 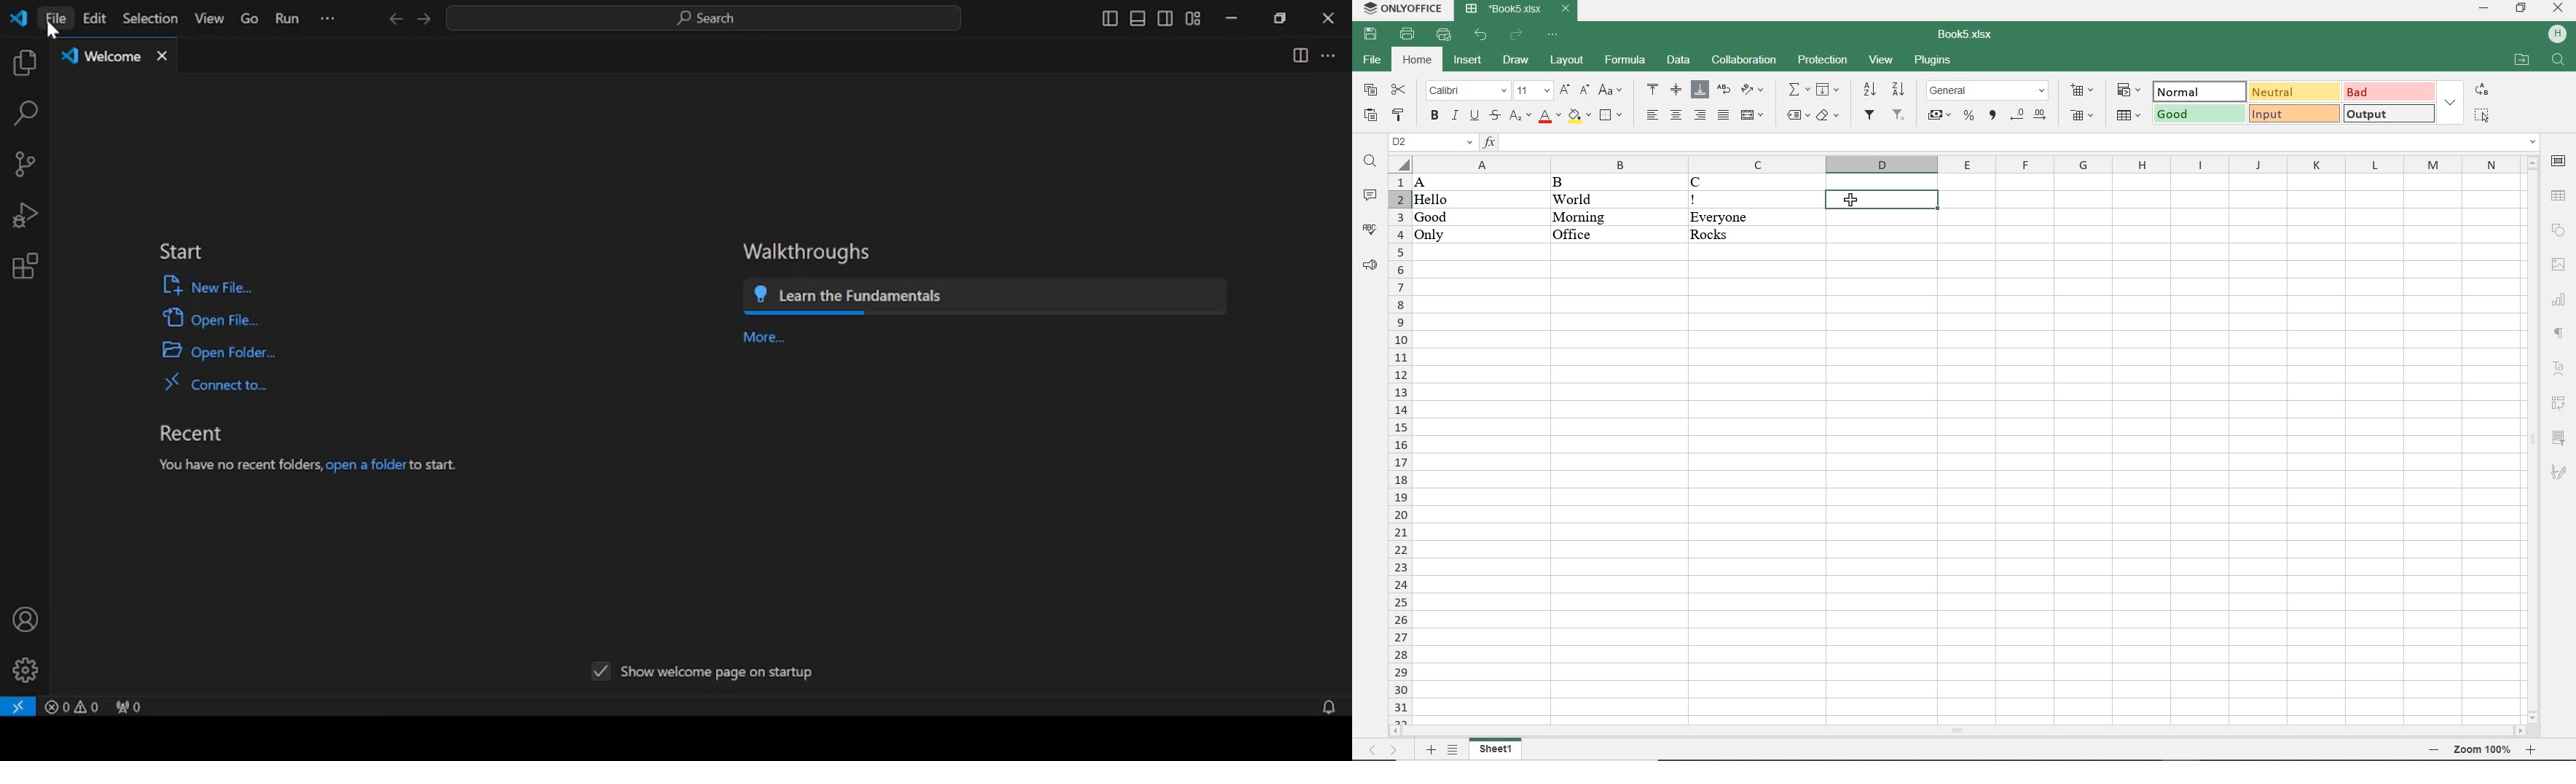 I want to click on COPY, so click(x=1371, y=90).